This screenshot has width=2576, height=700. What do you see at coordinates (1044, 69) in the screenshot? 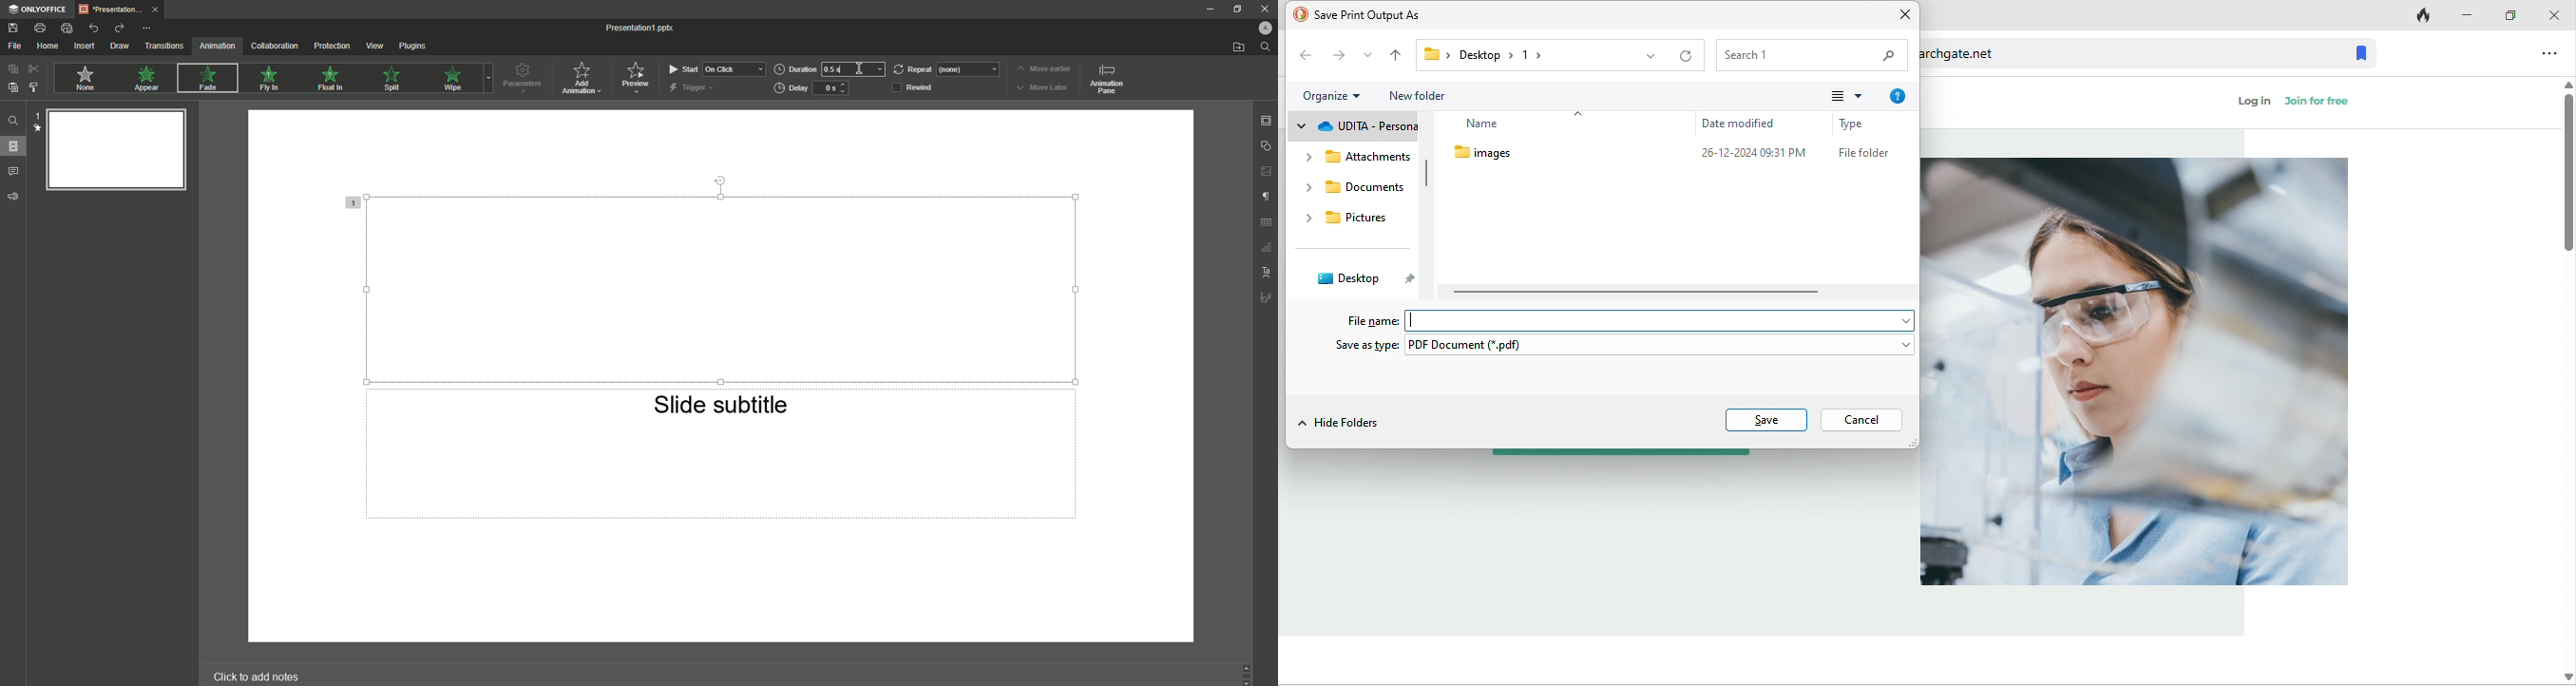
I see `Move earlier` at bounding box center [1044, 69].